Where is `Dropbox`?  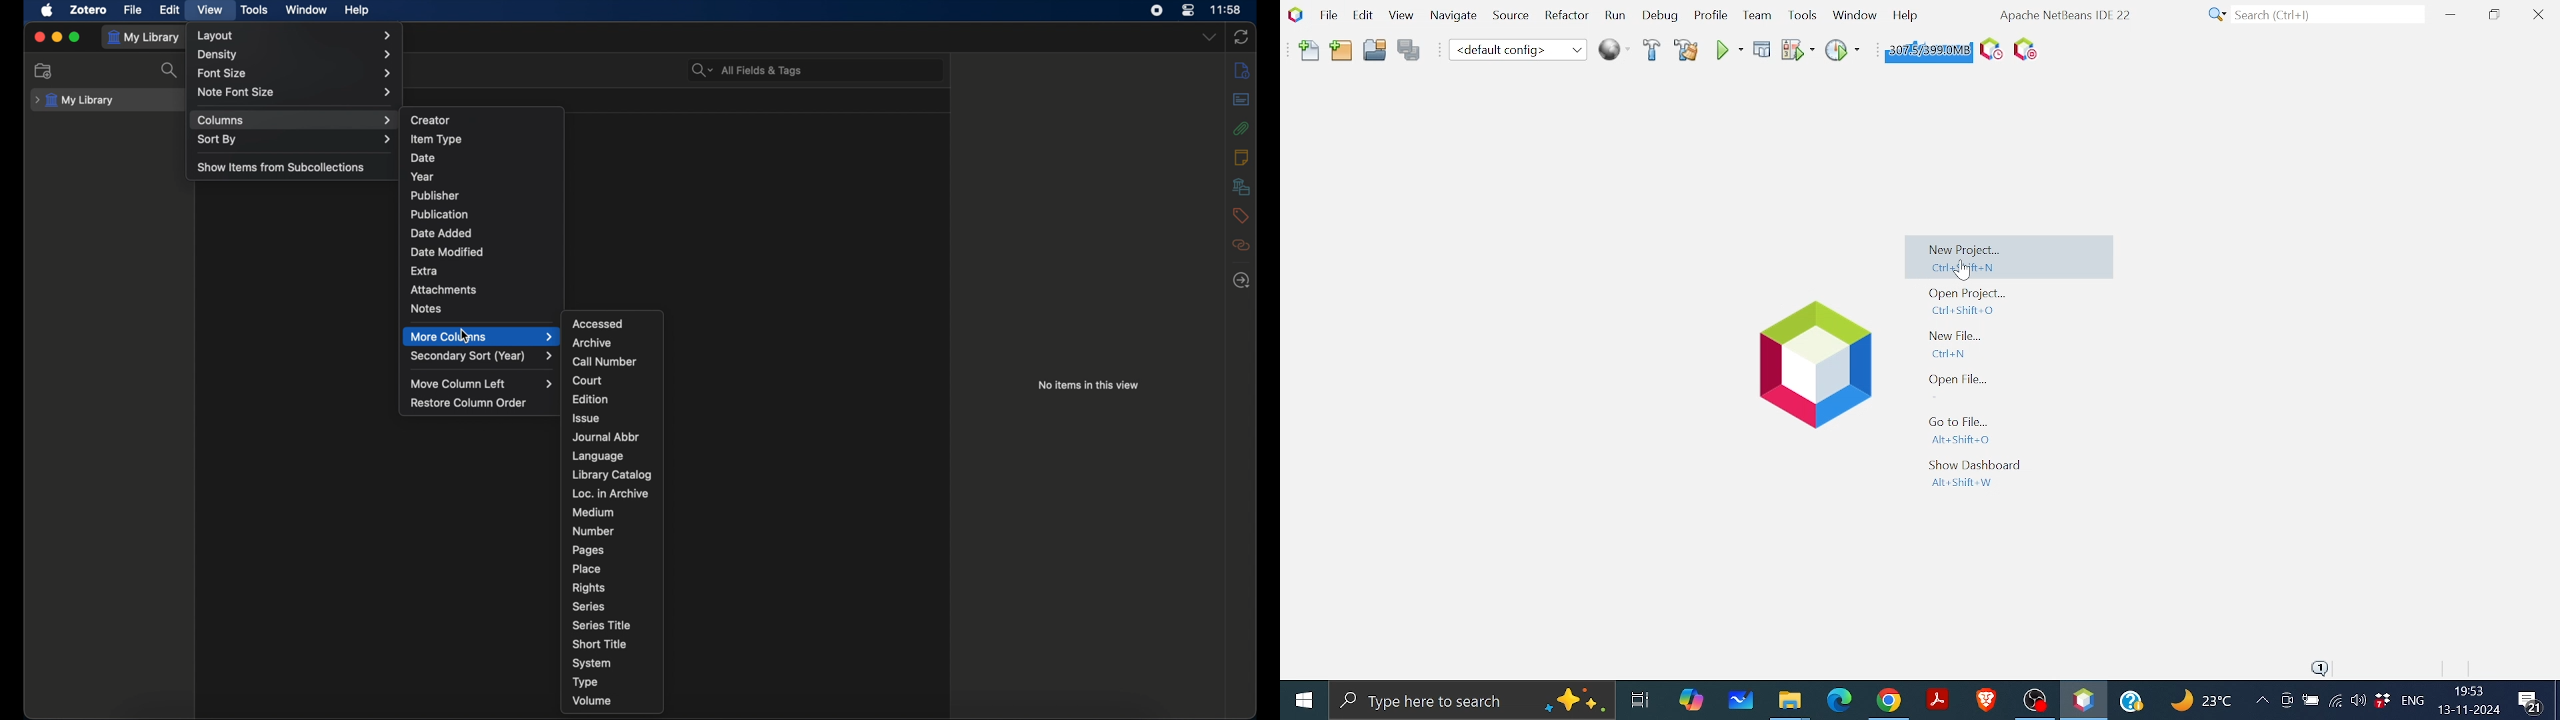 Dropbox is located at coordinates (2382, 701).